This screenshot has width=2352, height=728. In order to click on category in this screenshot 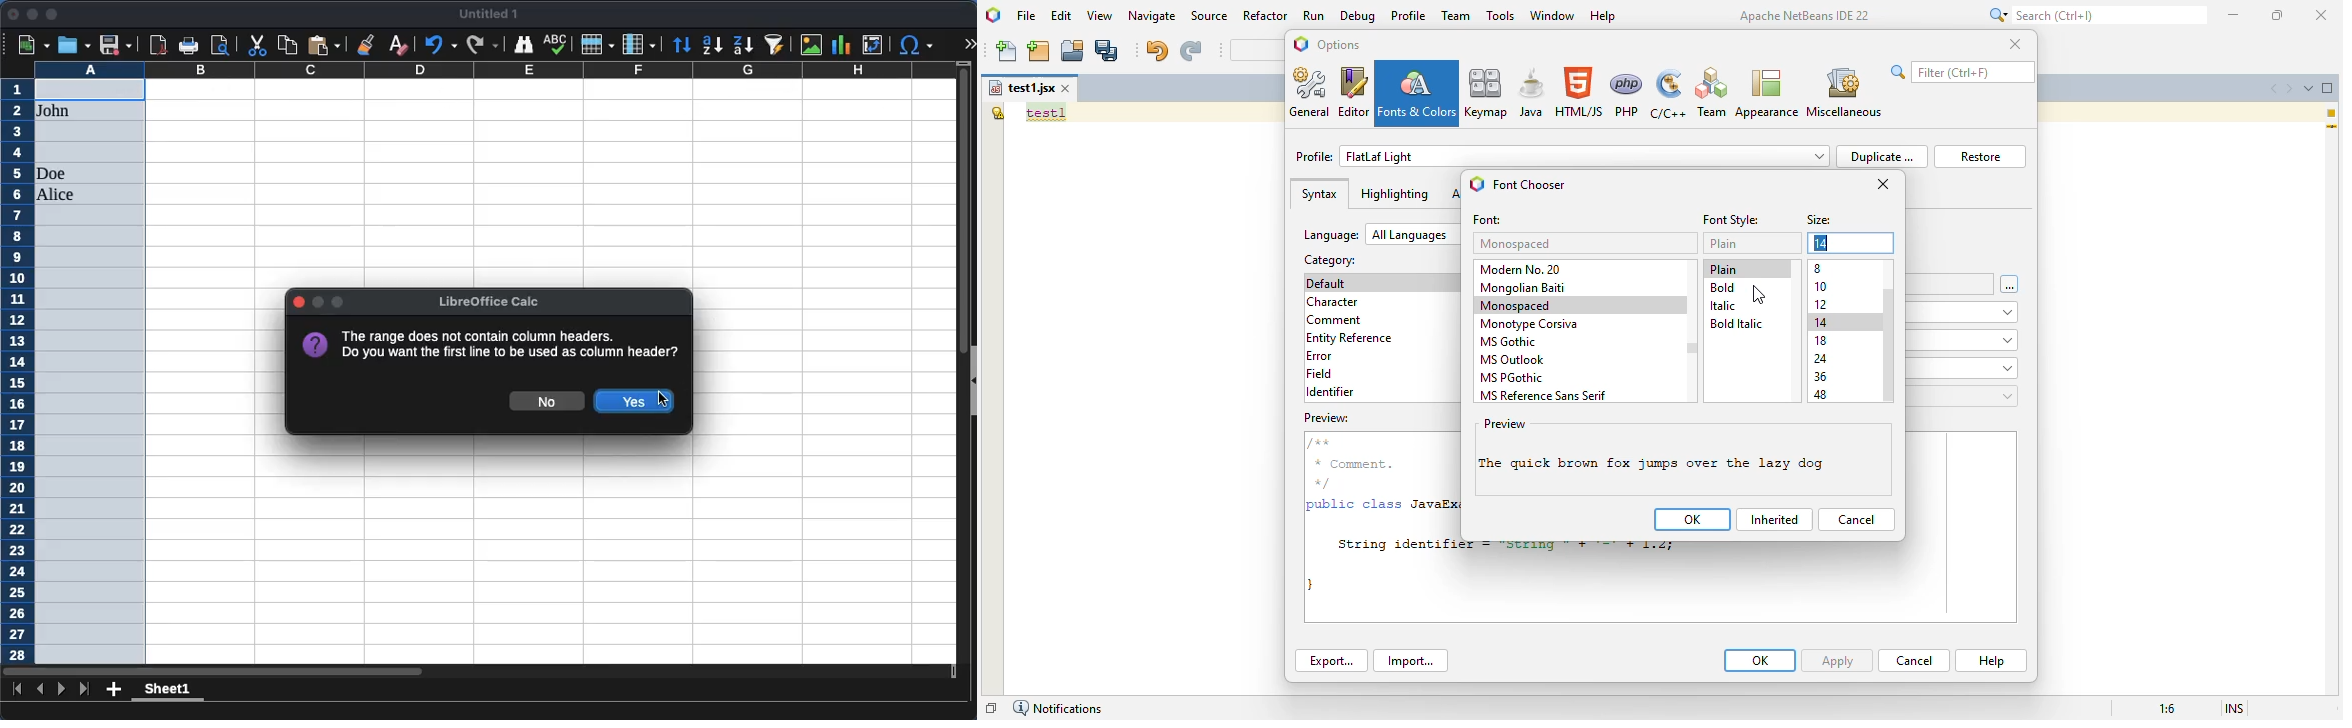, I will do `click(1330, 259)`.